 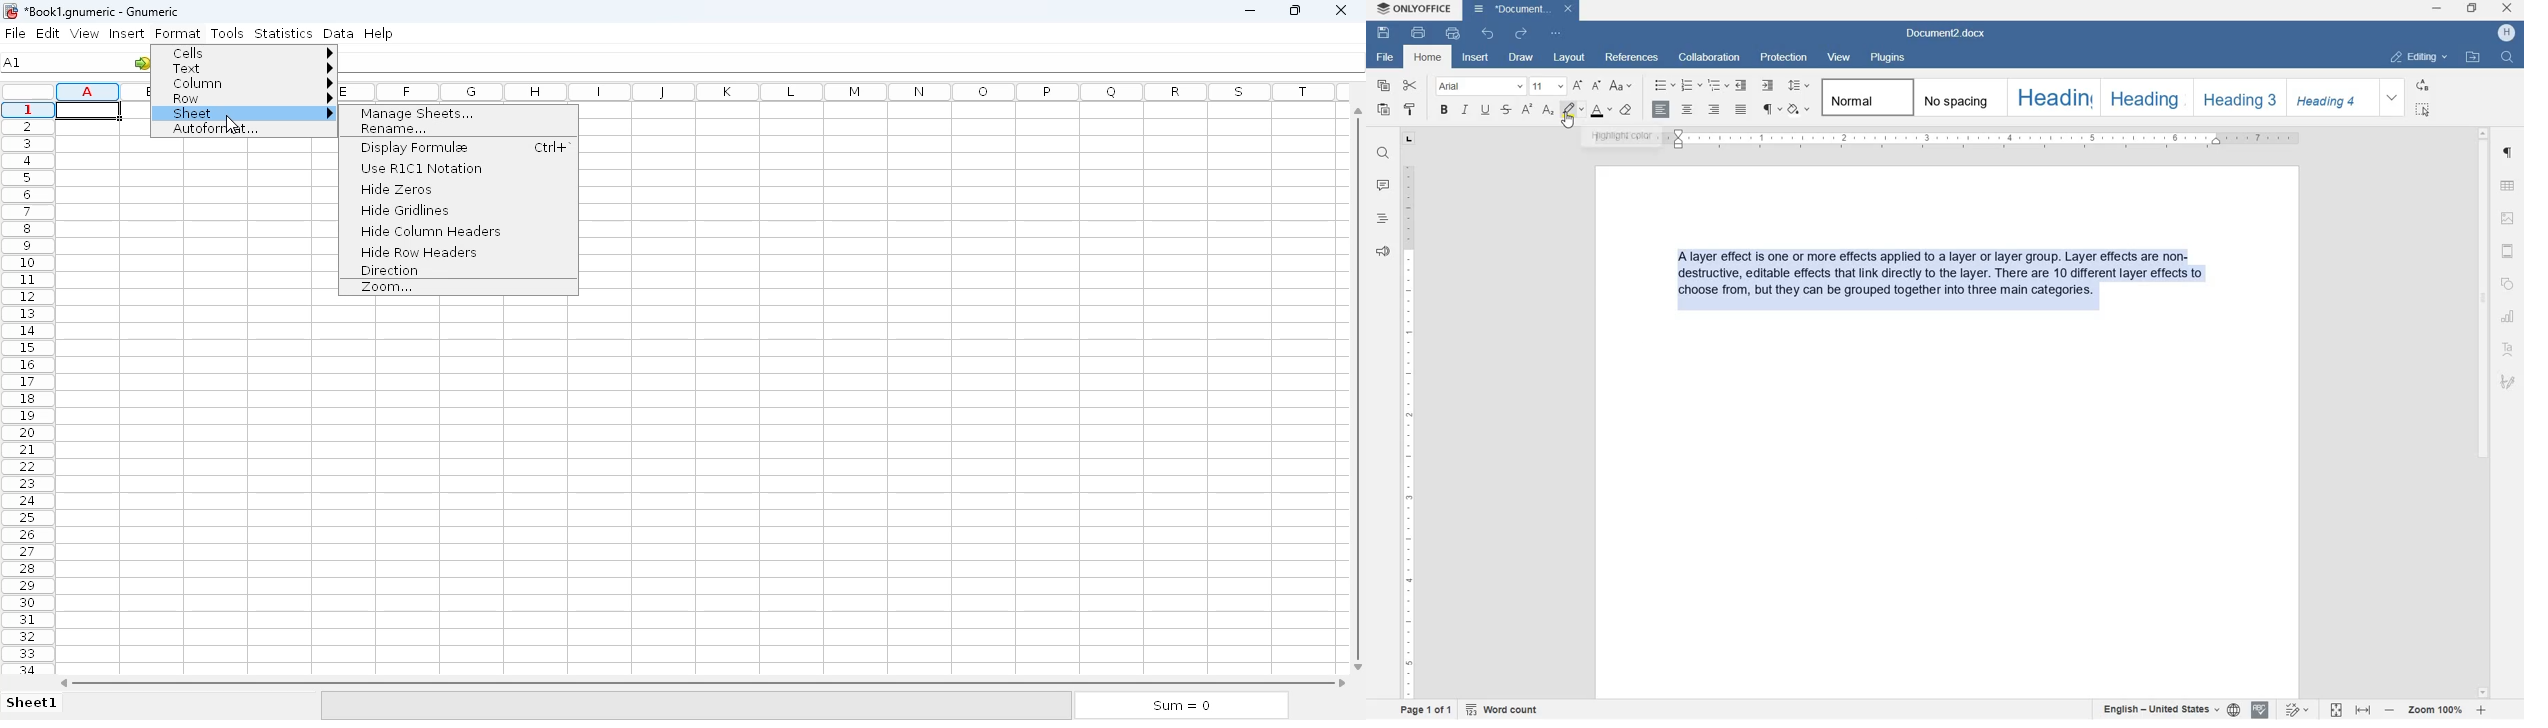 What do you see at coordinates (13, 62) in the screenshot?
I see `cell name A1` at bounding box center [13, 62].